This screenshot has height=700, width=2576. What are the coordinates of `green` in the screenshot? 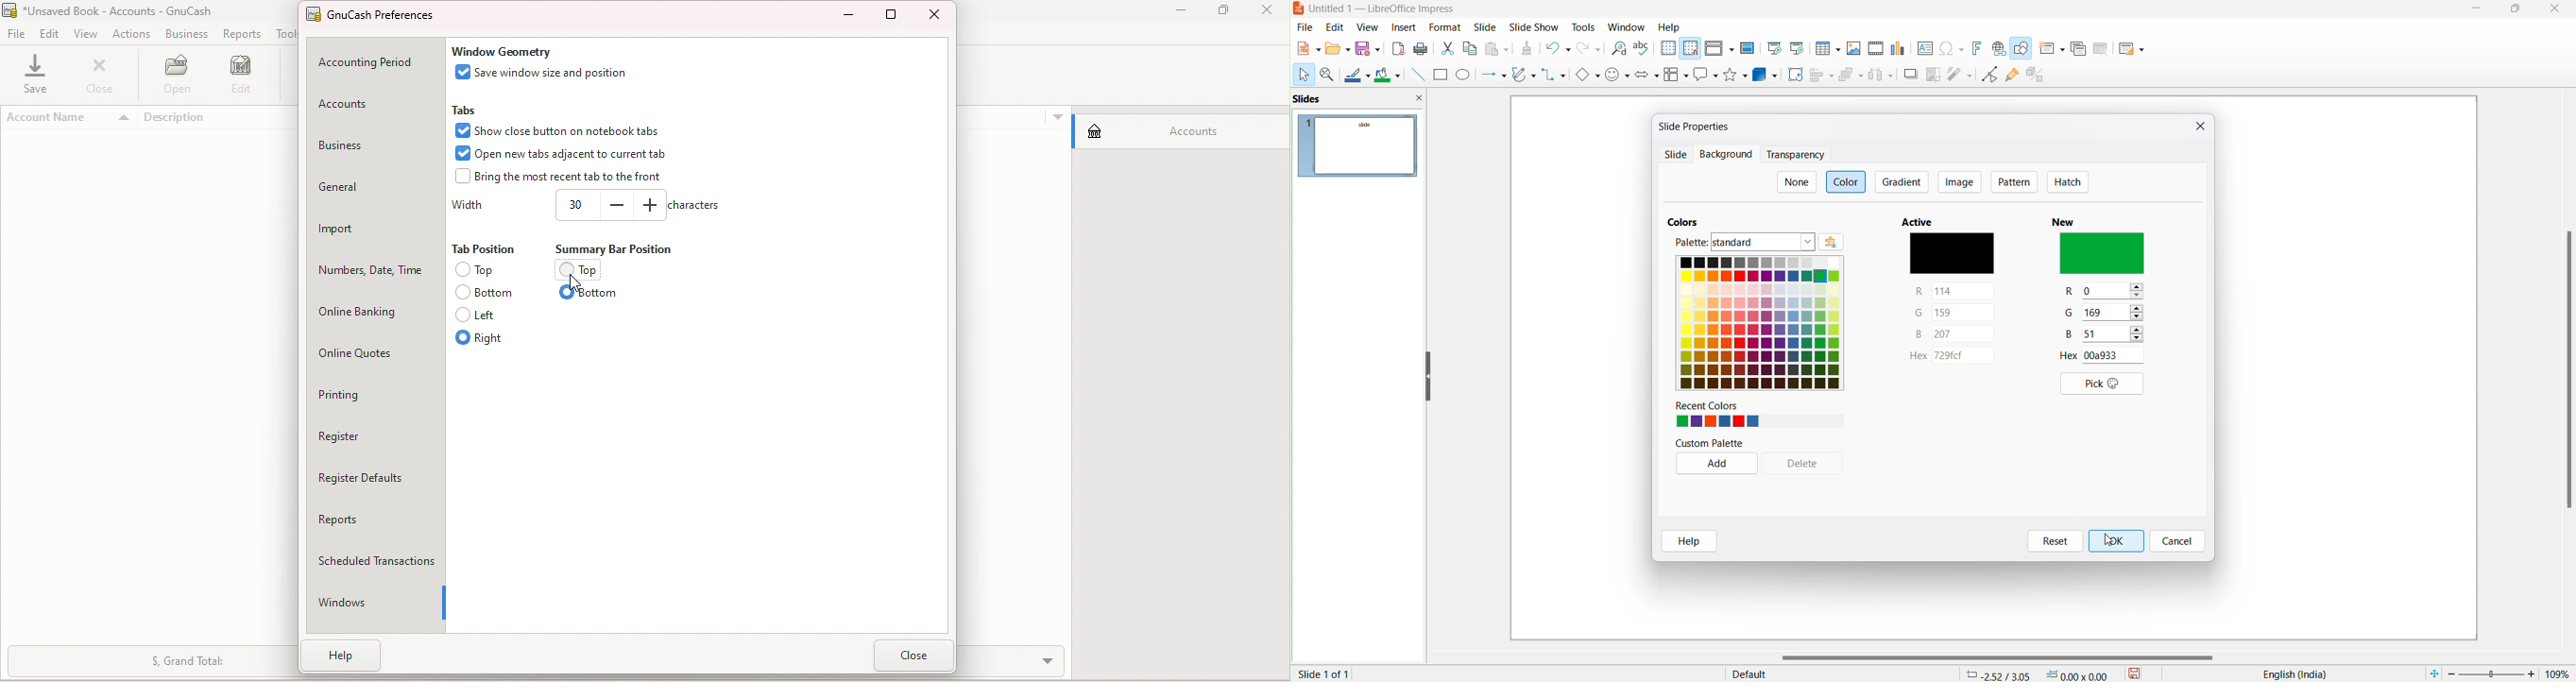 It's located at (1954, 312).